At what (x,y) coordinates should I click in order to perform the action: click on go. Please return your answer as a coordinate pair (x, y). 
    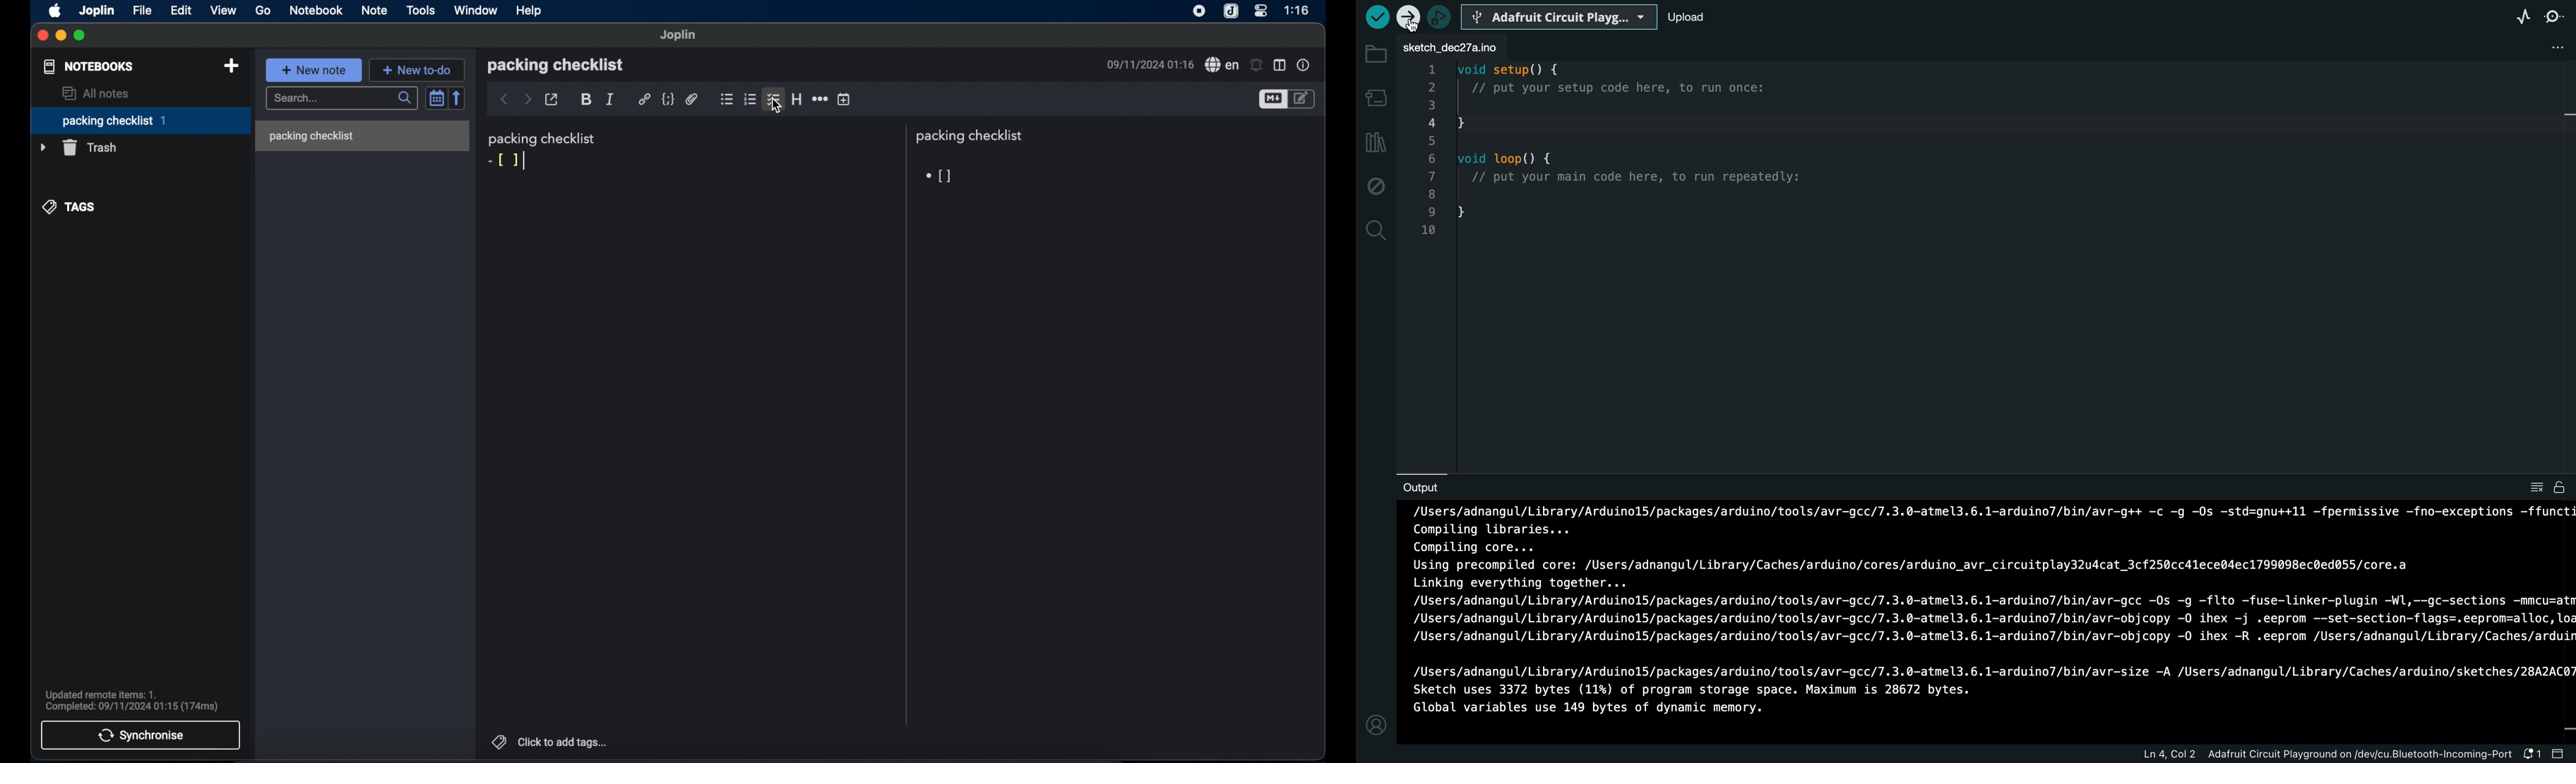
    Looking at the image, I should click on (263, 11).